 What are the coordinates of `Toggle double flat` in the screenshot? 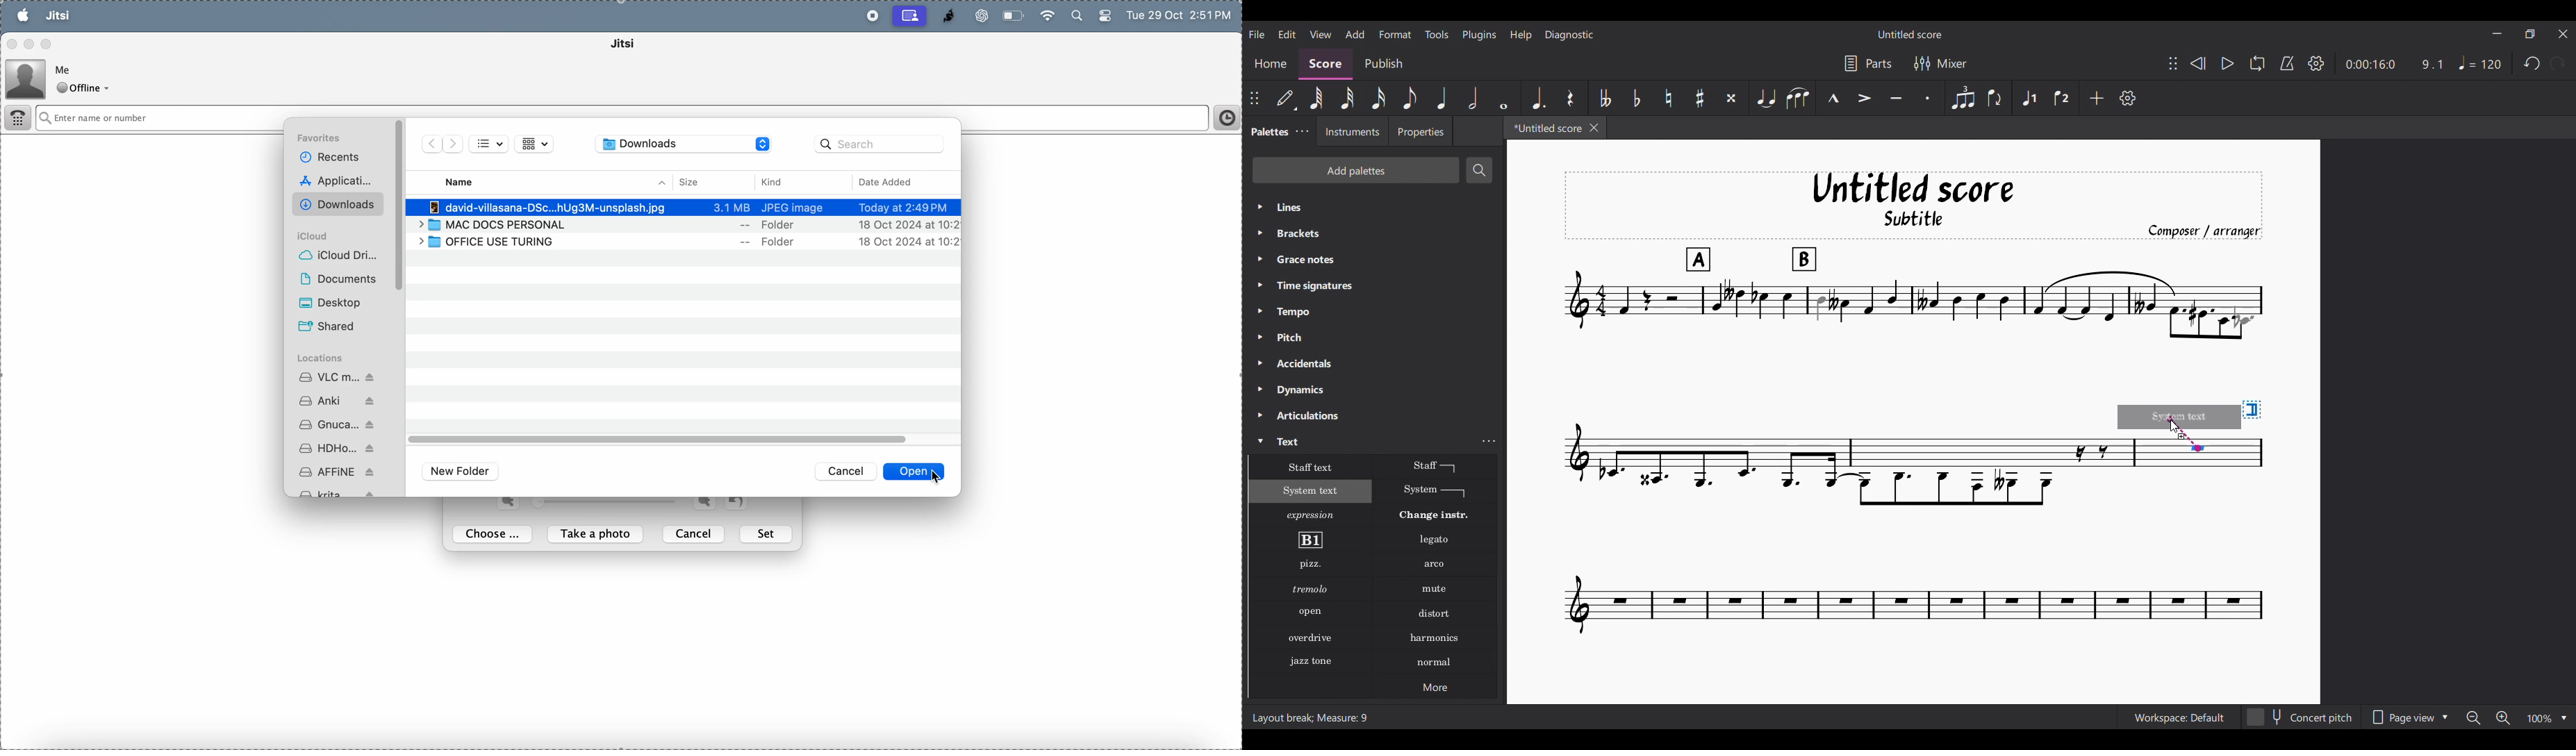 It's located at (1603, 98).